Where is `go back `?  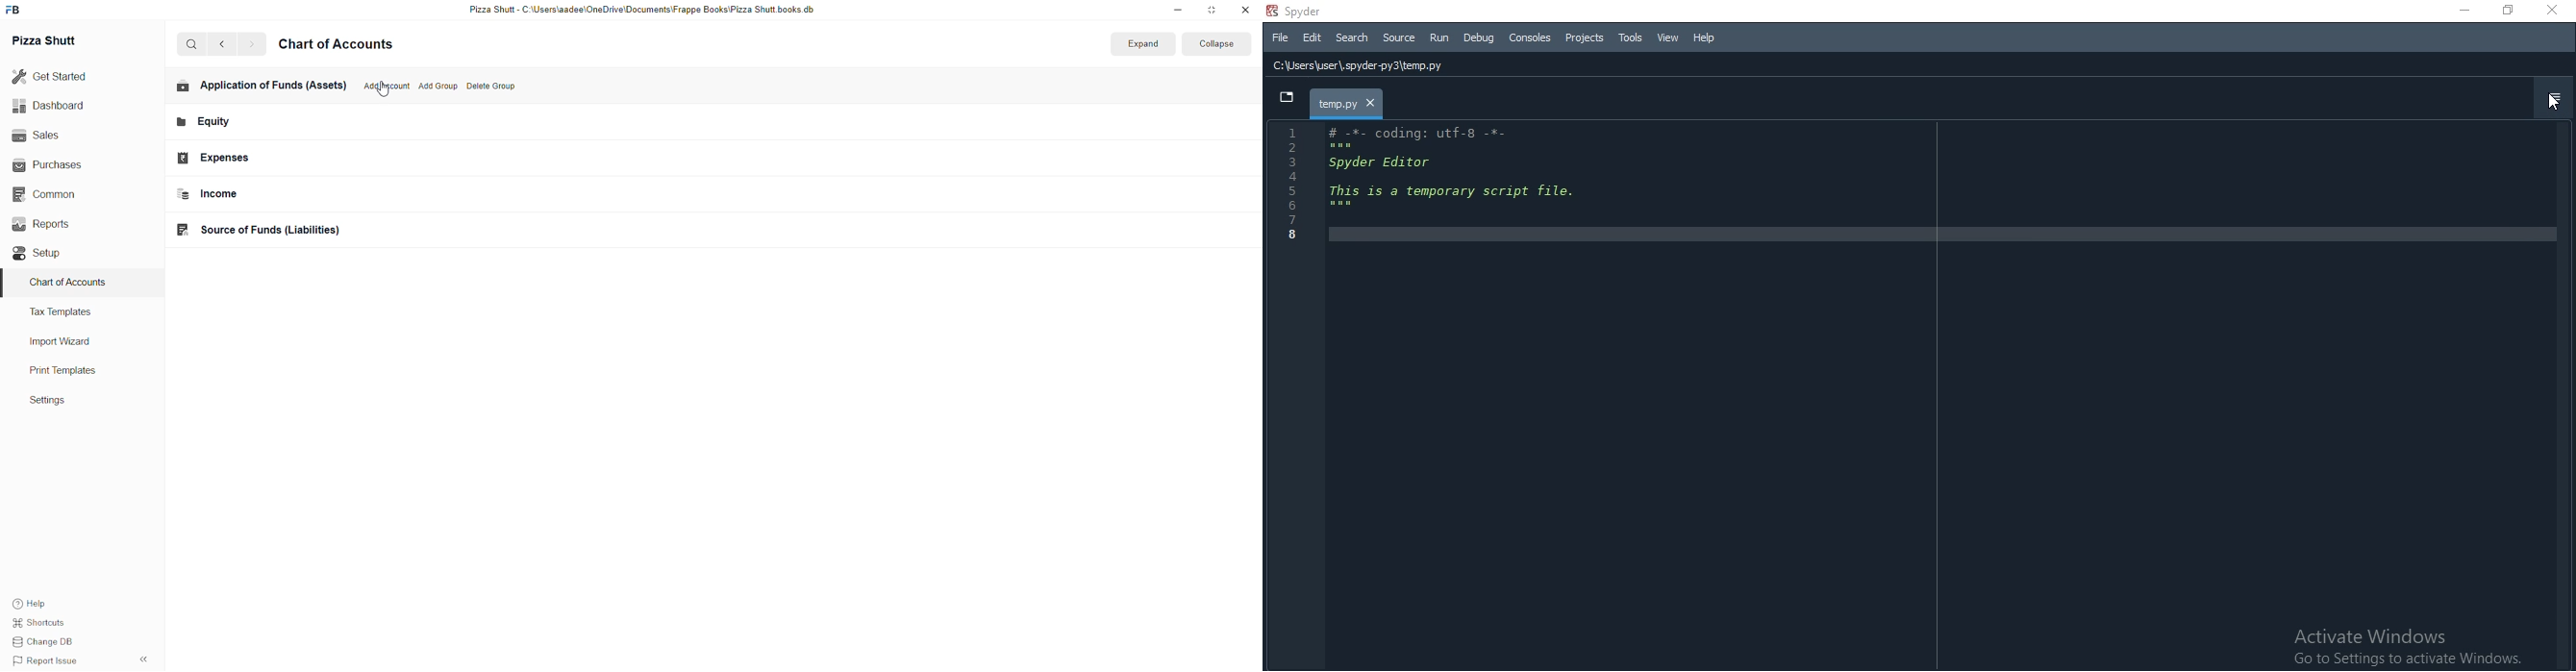 go back  is located at coordinates (225, 44).